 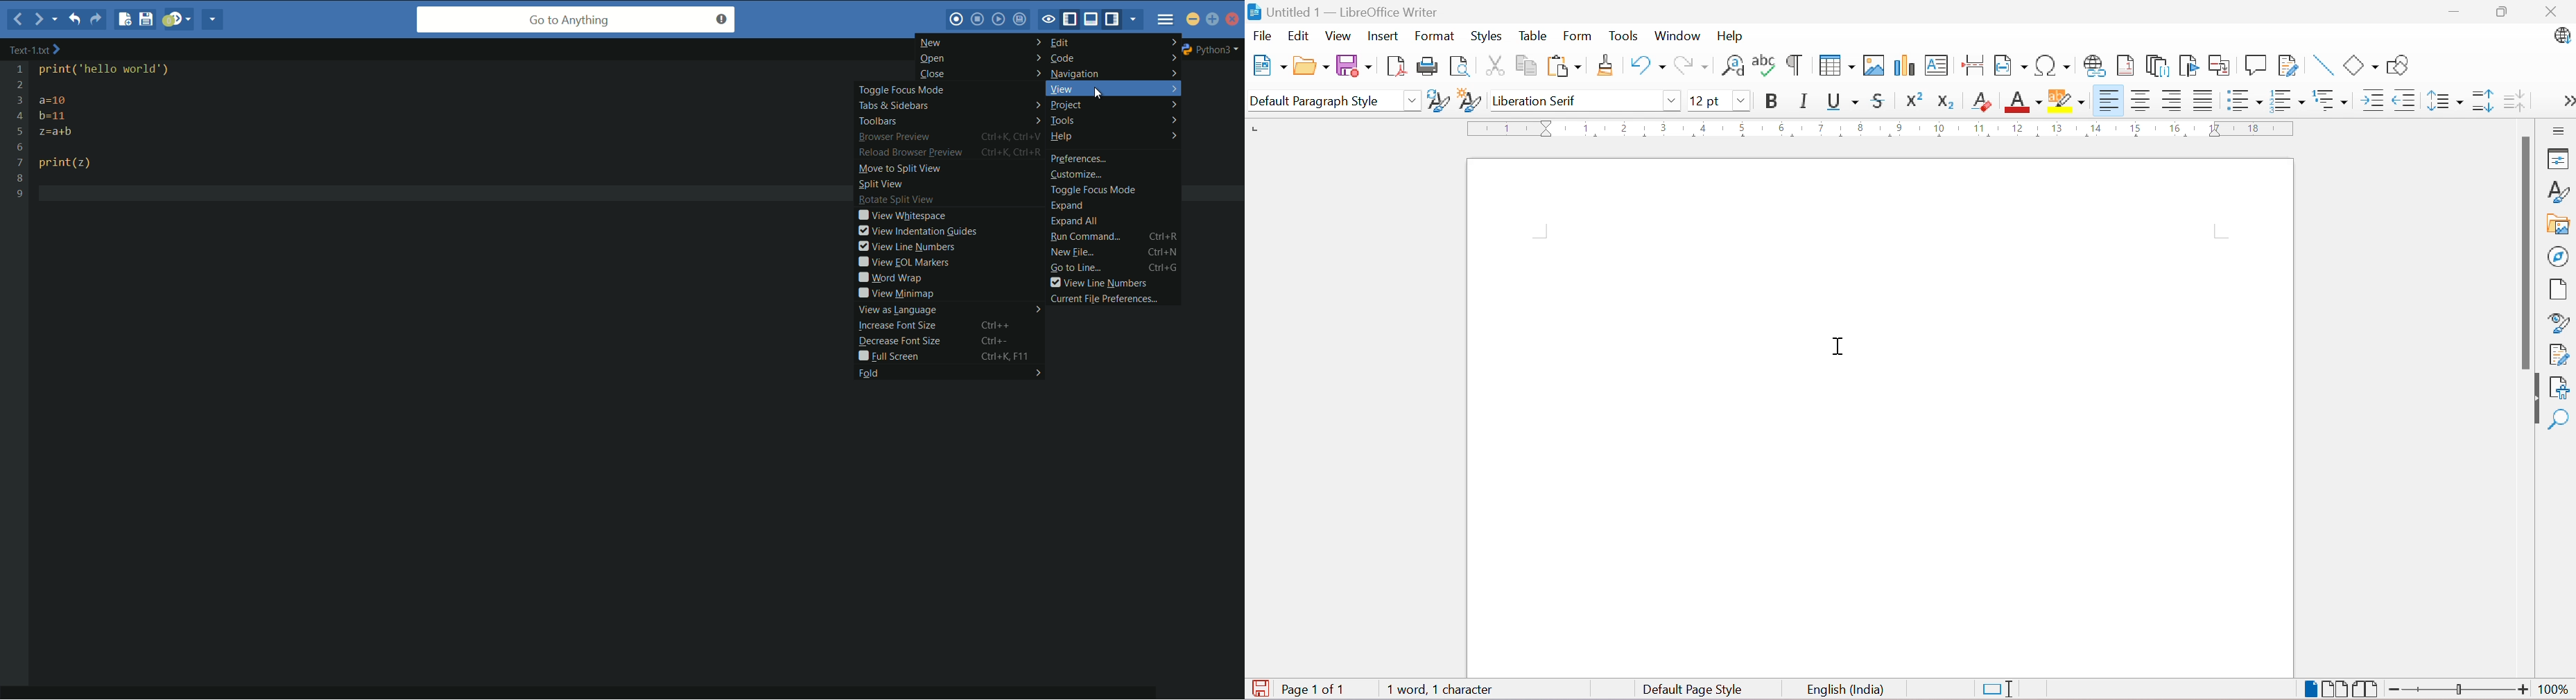 What do you see at coordinates (2361, 67) in the screenshot?
I see `Basic Shapes` at bounding box center [2361, 67].